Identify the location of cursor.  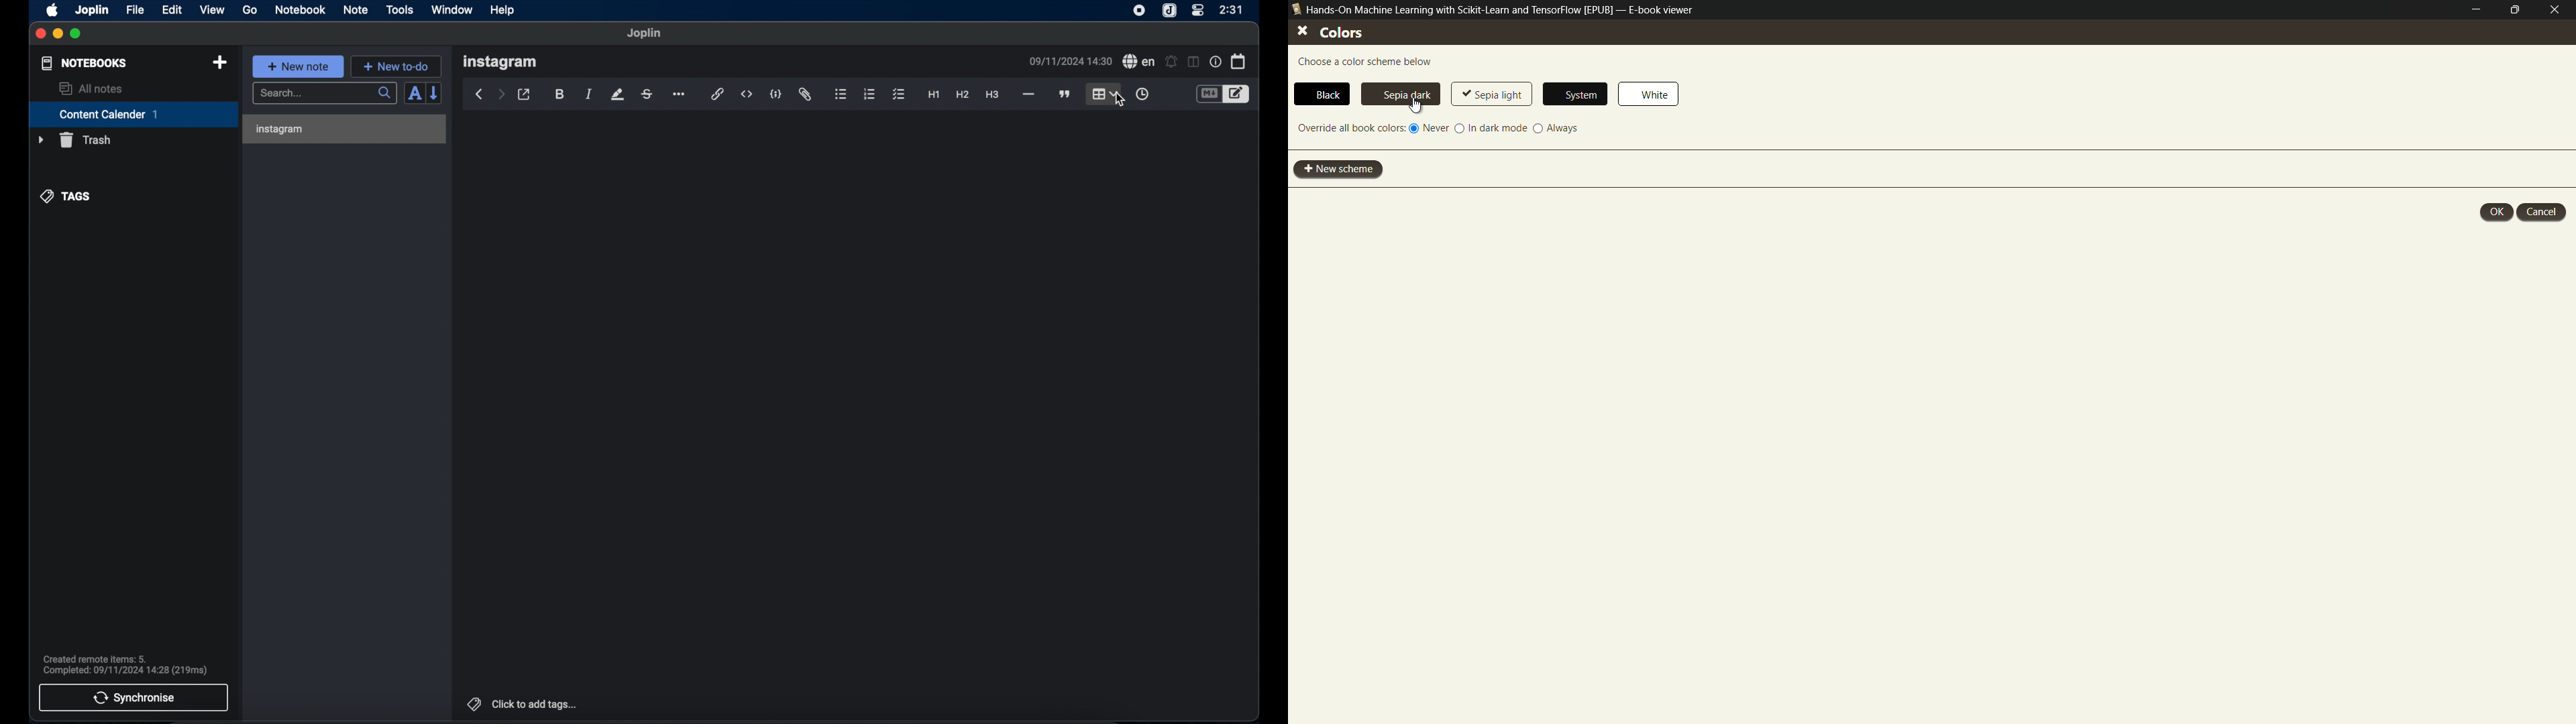
(1414, 109).